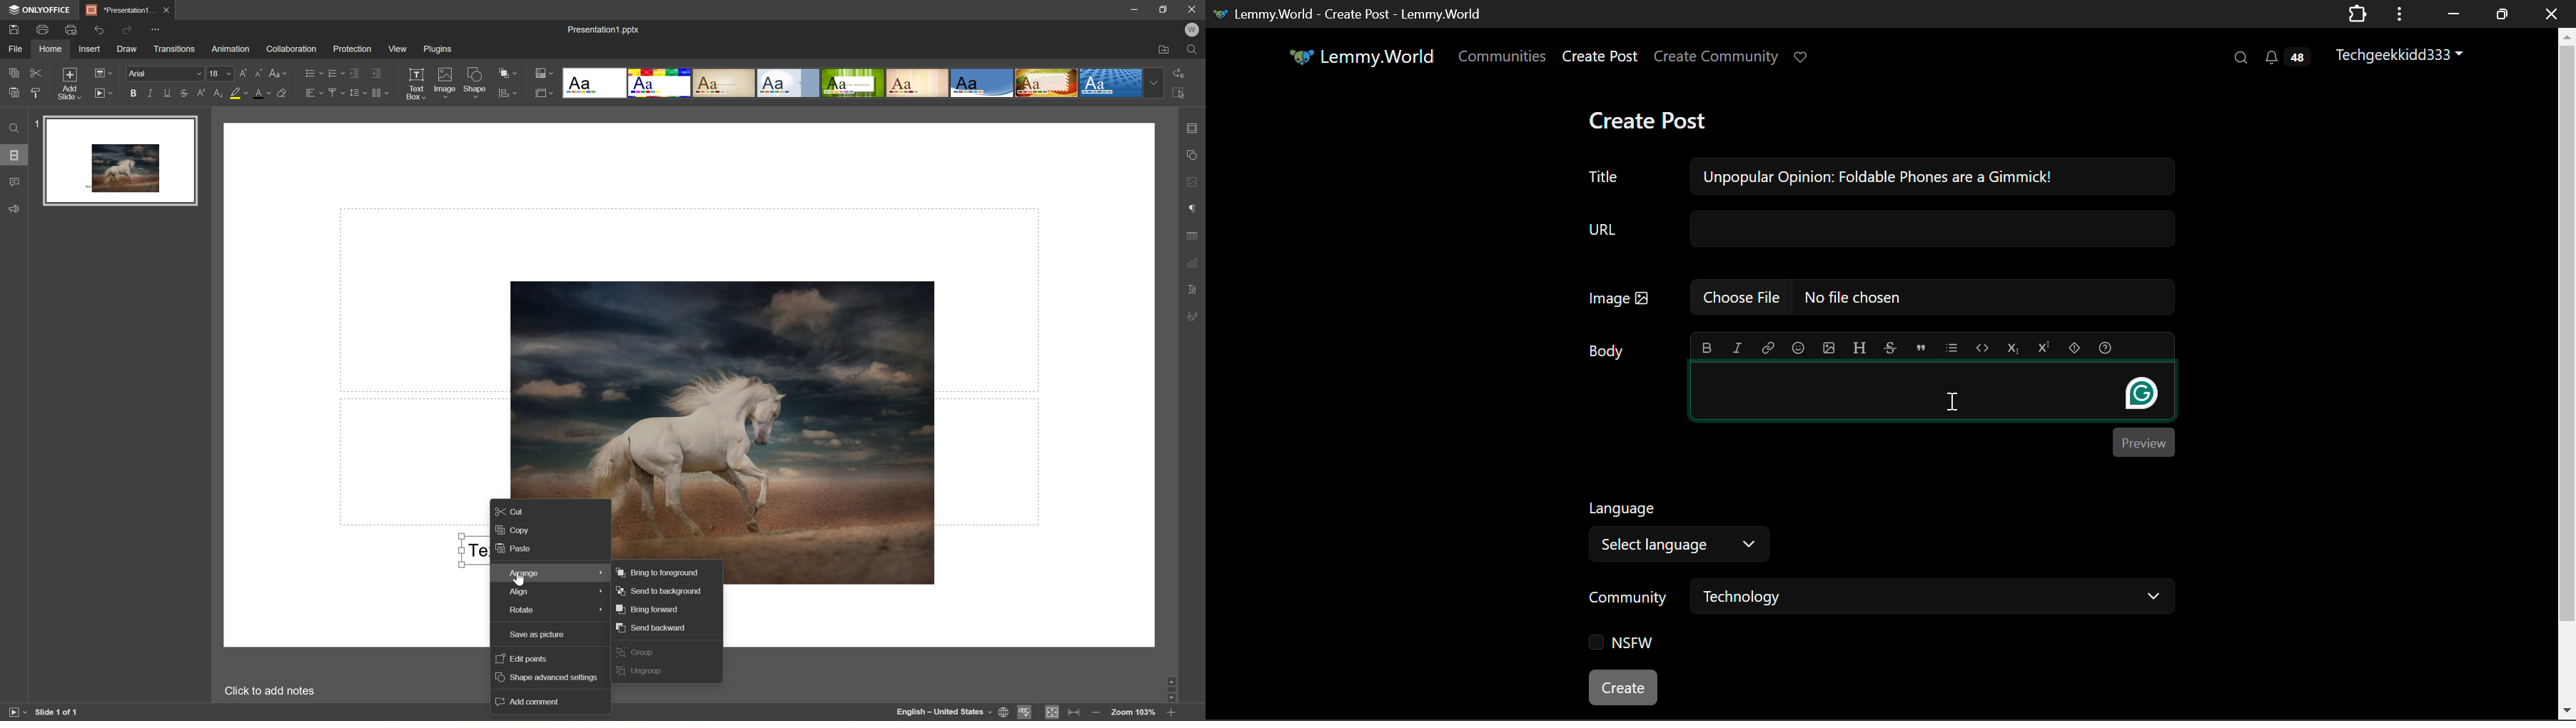 The height and width of the screenshot is (728, 2576). I want to click on Arrange shapes, so click(507, 73).